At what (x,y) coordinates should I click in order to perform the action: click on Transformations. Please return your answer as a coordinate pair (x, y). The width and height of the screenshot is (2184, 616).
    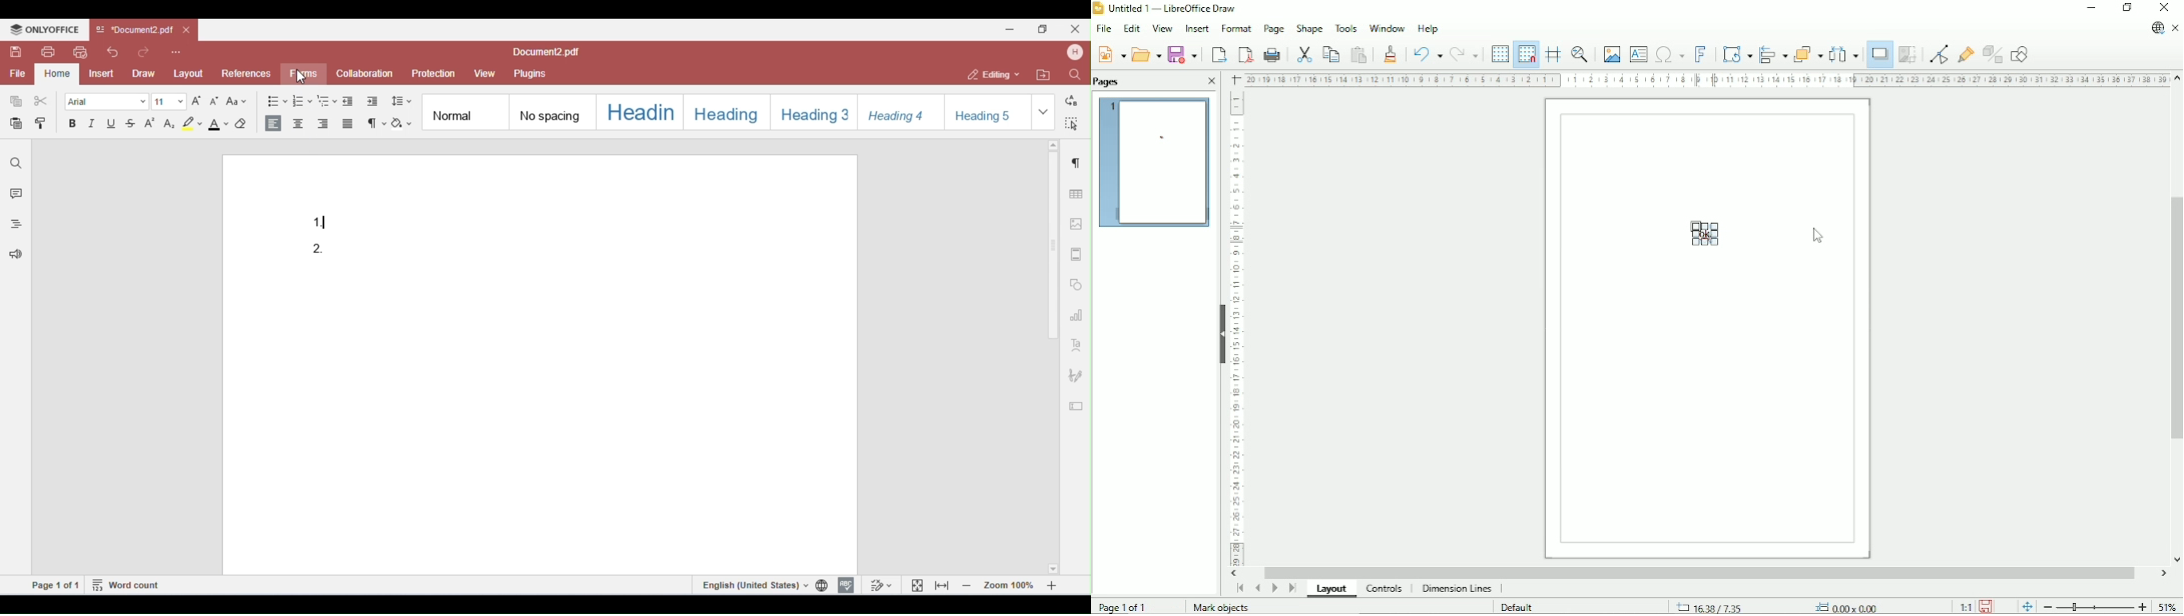
    Looking at the image, I should click on (1737, 55).